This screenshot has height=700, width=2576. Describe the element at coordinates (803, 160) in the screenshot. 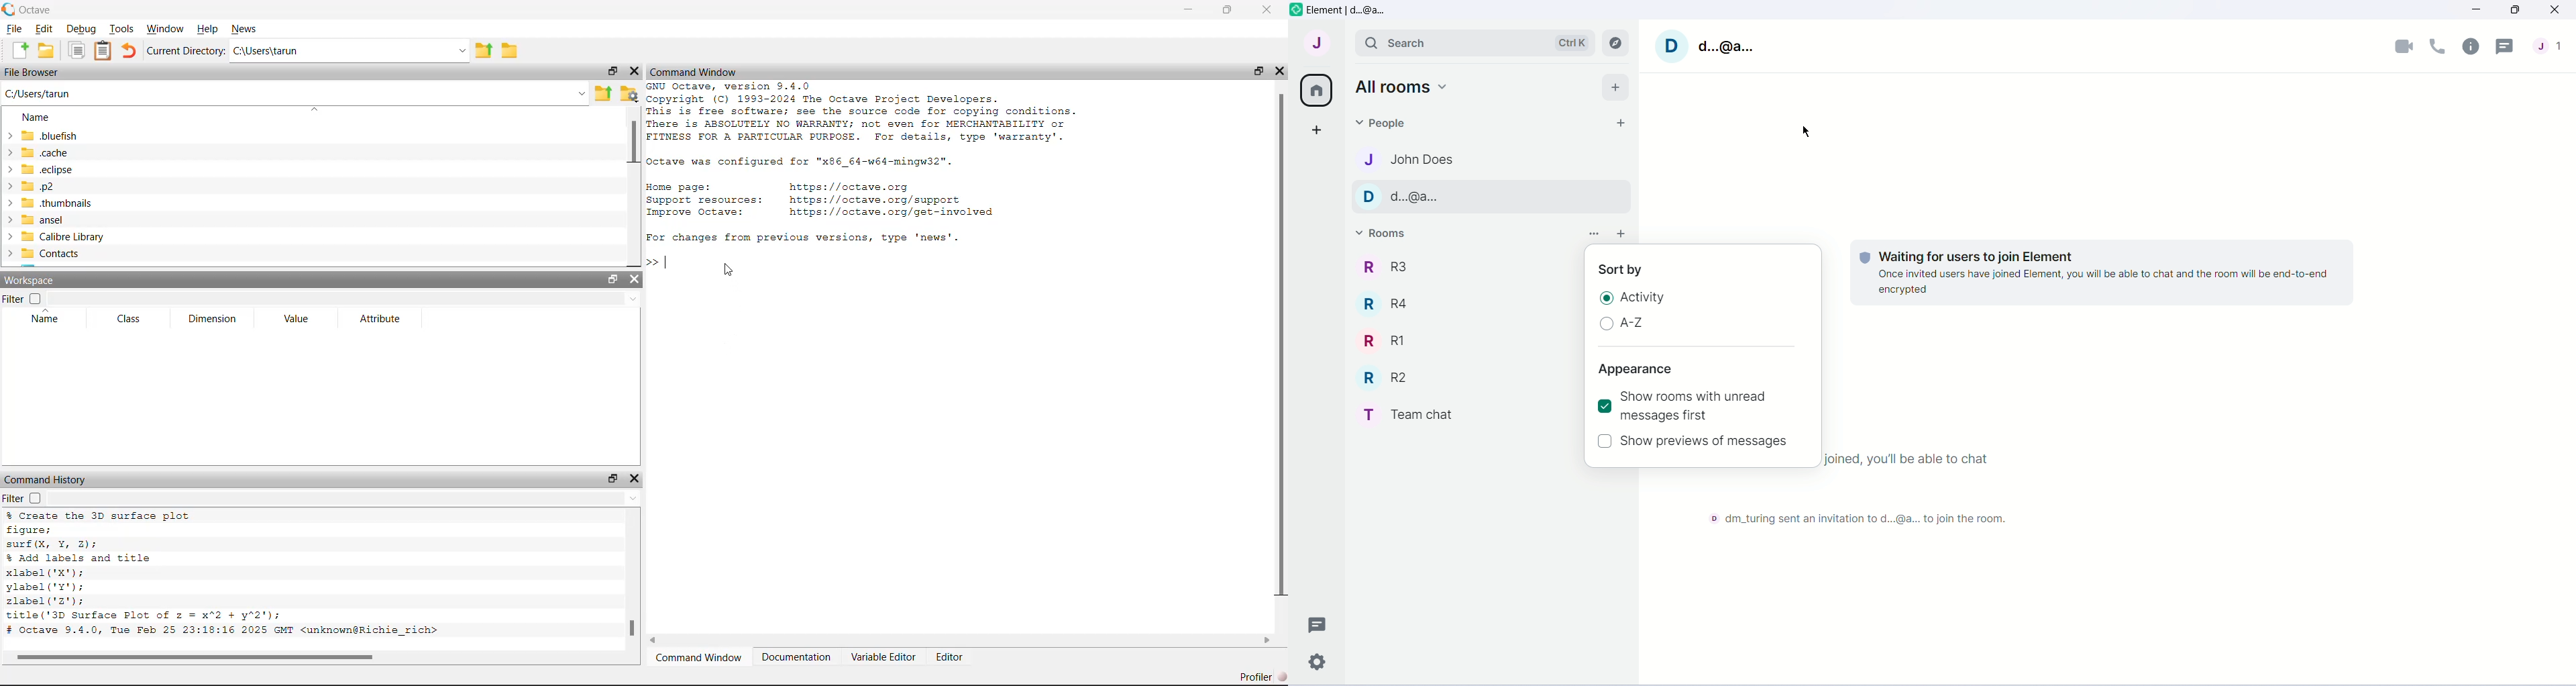

I see `Octave was configured for "x86 64-w64-mingw32".` at that location.